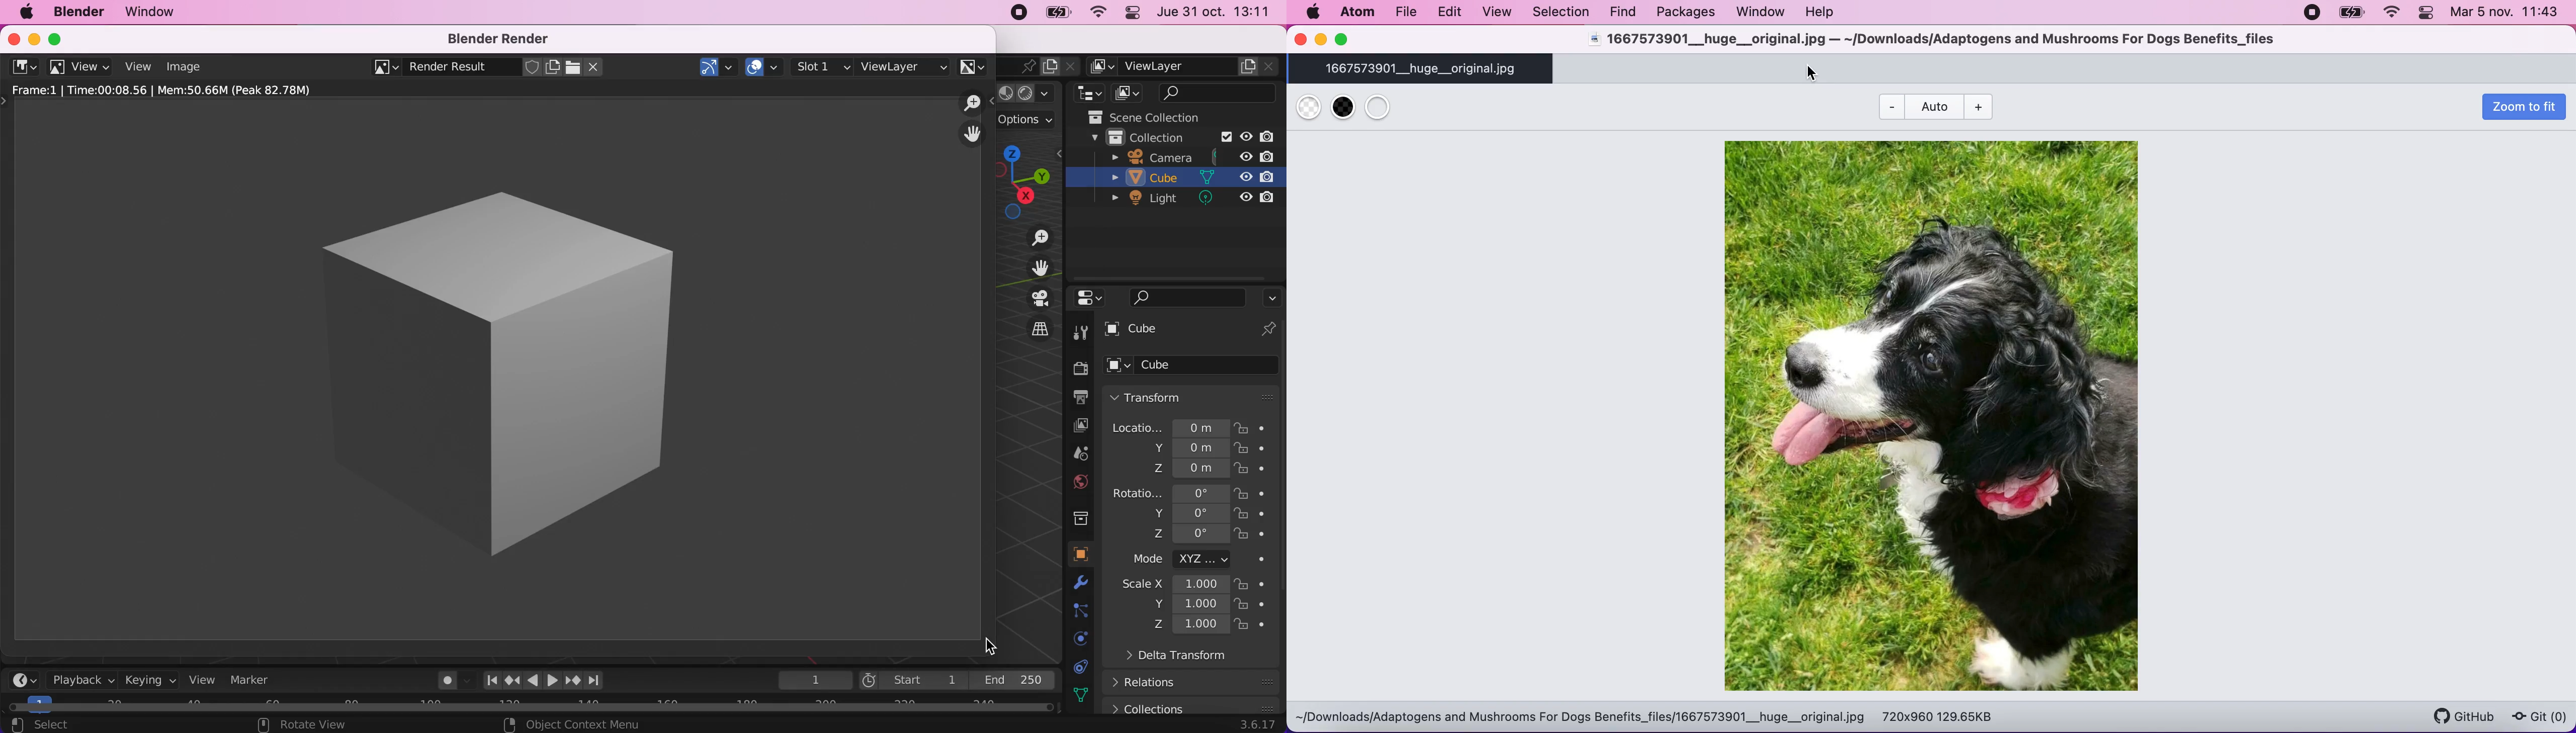  What do you see at coordinates (2506, 14) in the screenshot?
I see `Mar 5 nov. 11:42` at bounding box center [2506, 14].